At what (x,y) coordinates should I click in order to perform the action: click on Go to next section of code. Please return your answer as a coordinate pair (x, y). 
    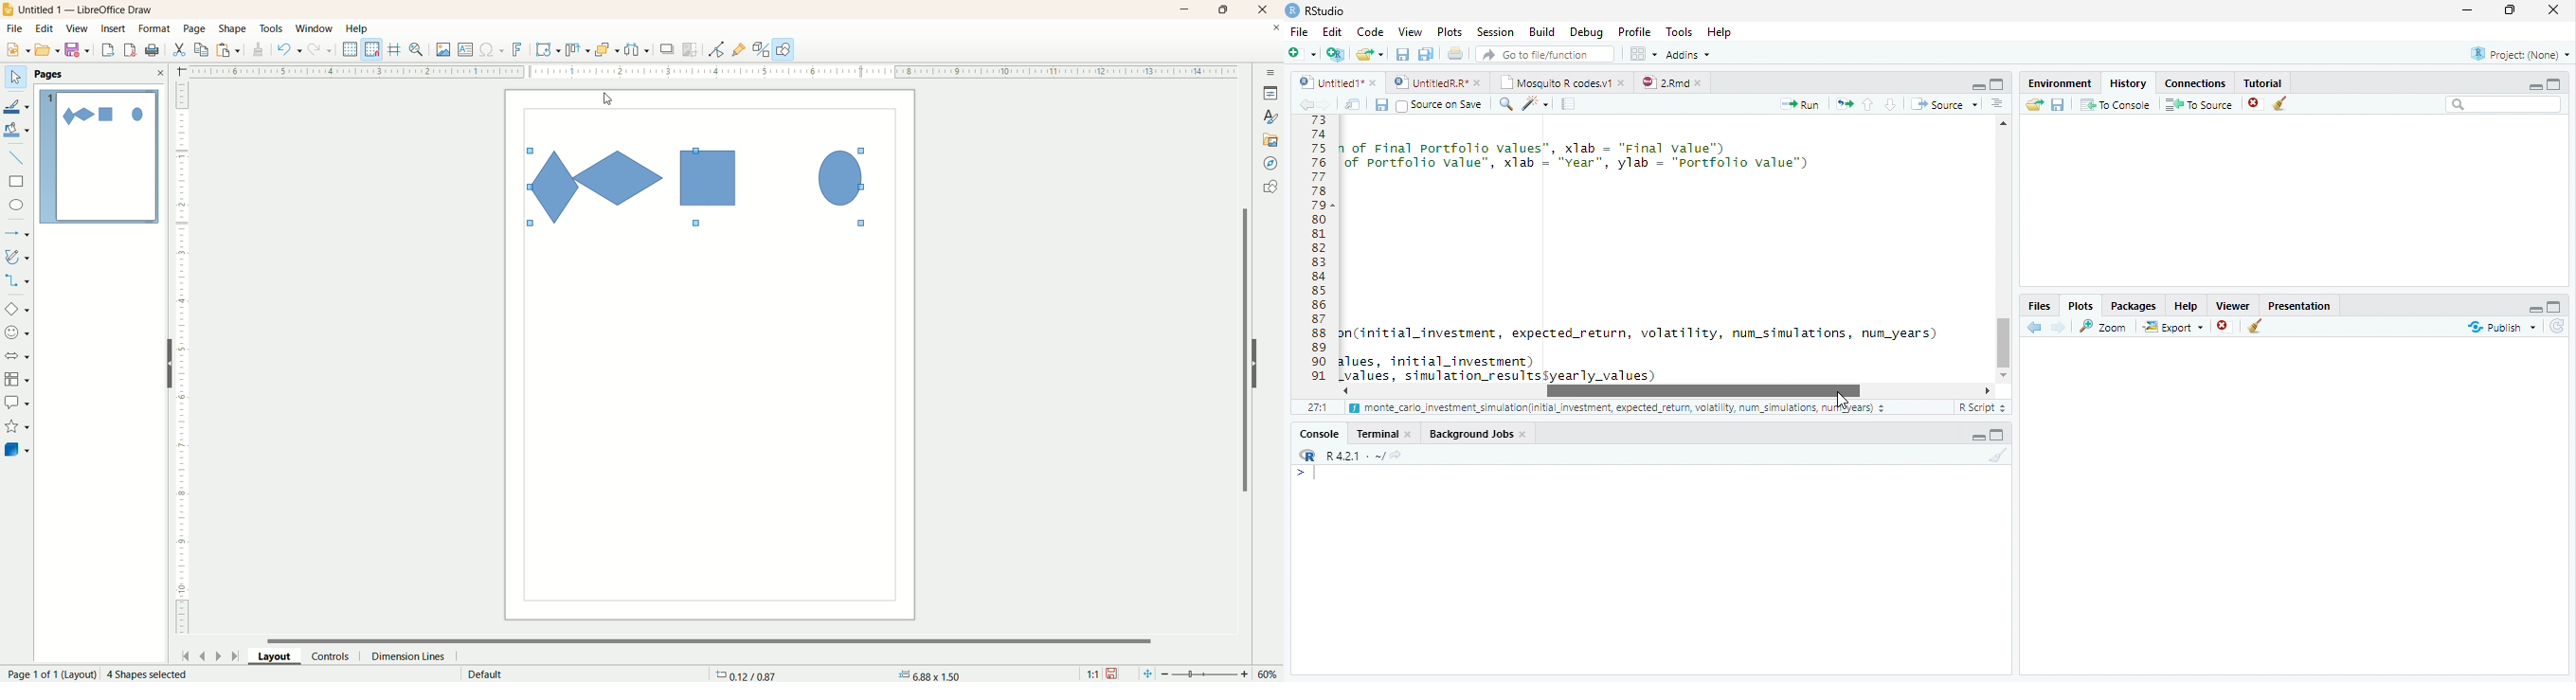
    Looking at the image, I should click on (1892, 105).